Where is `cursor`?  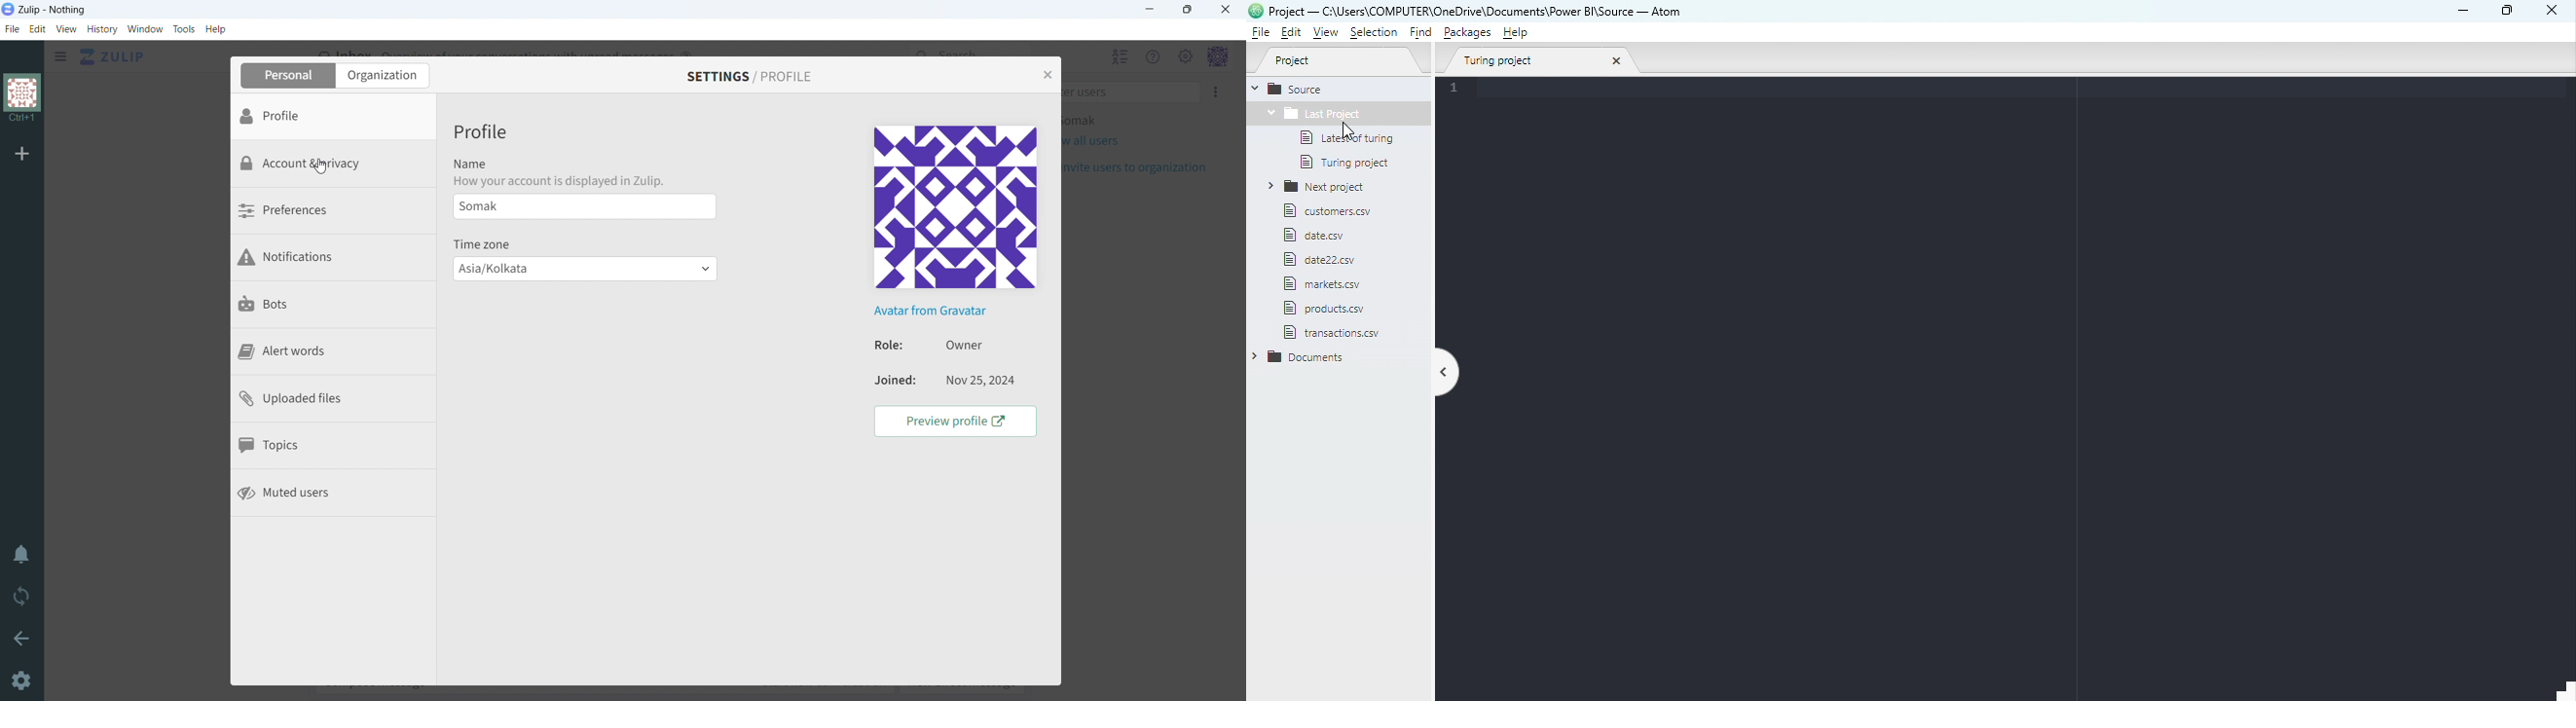 cursor is located at coordinates (1344, 129).